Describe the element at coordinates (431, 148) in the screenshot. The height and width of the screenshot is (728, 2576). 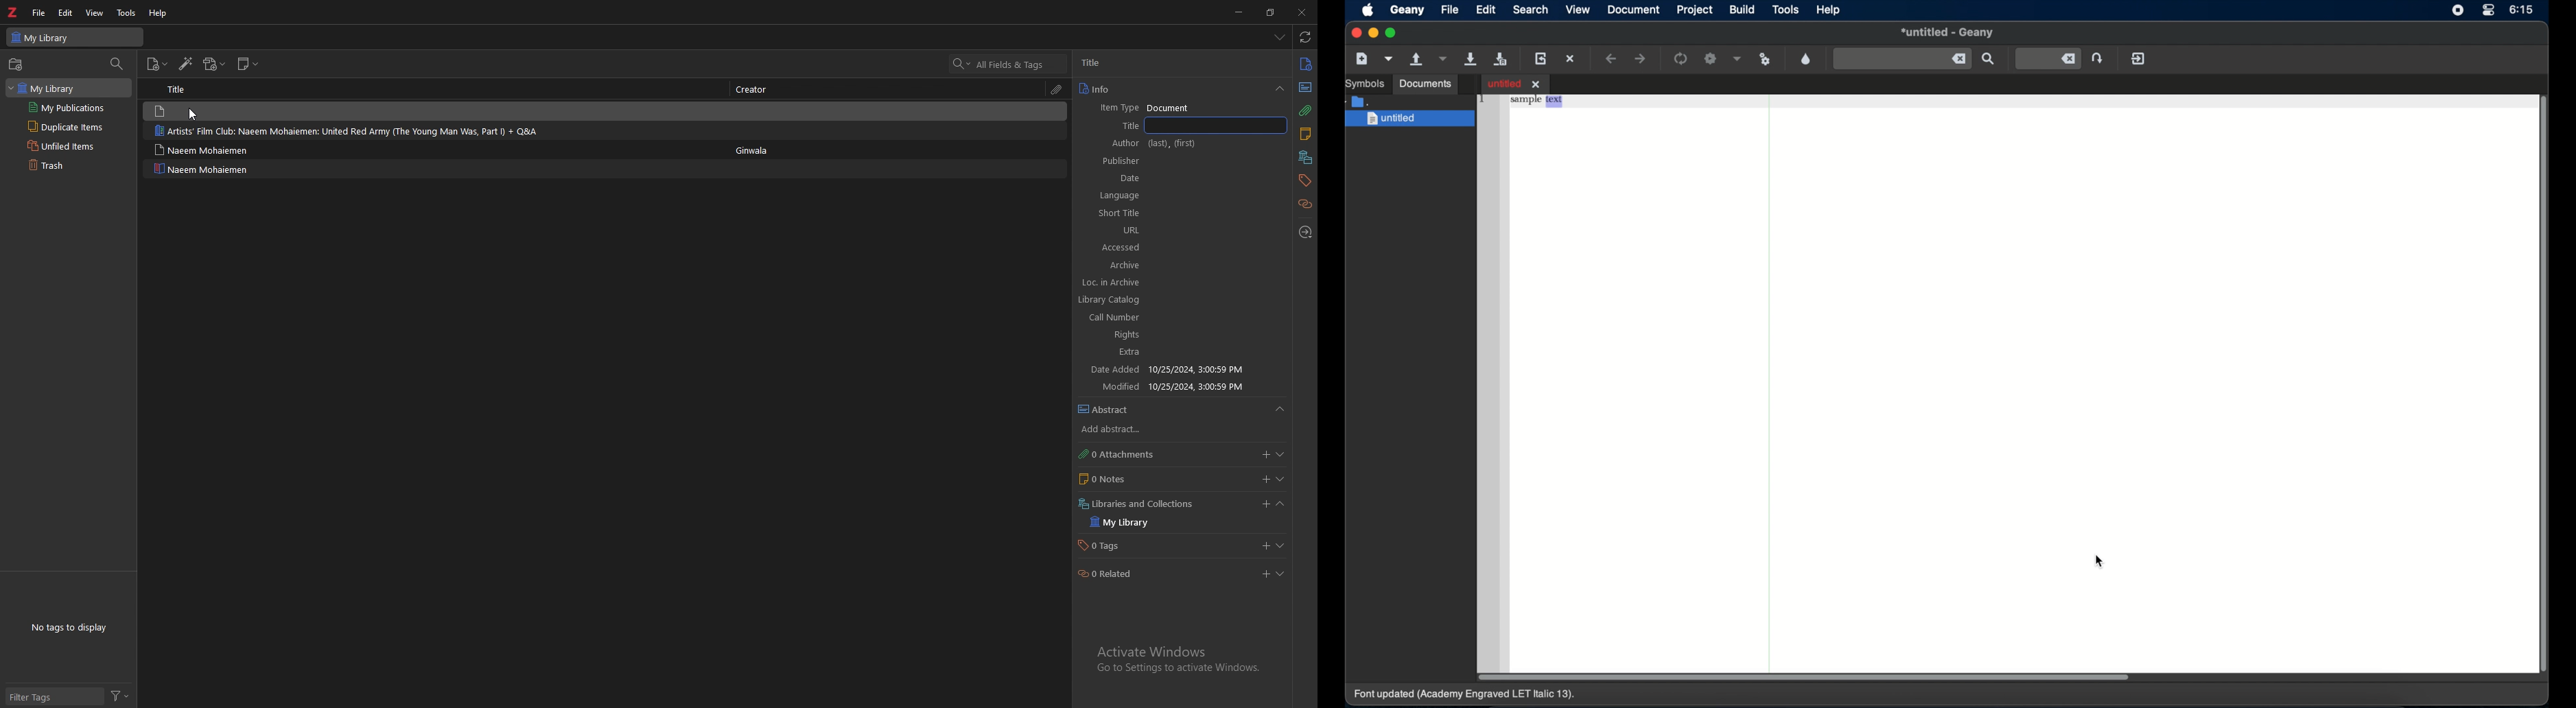
I see `item` at that location.